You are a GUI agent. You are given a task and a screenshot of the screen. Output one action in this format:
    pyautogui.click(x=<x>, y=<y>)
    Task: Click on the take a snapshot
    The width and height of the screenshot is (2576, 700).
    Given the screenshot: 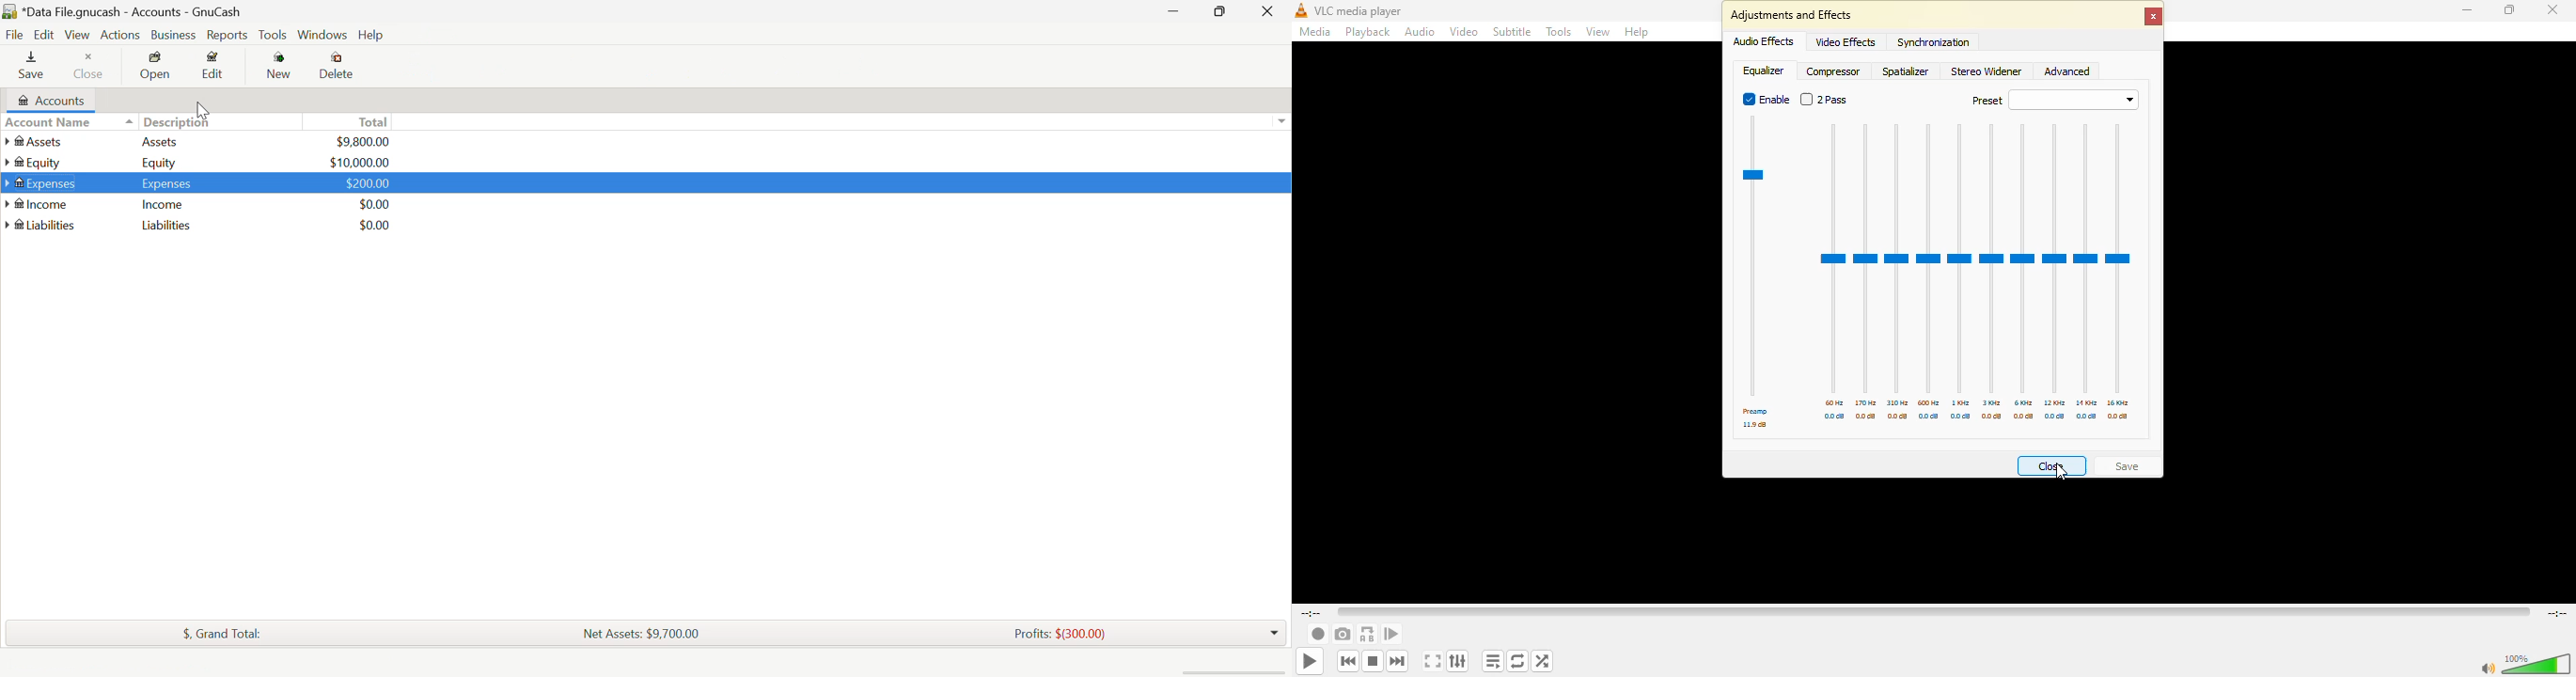 What is the action you would take?
    pyautogui.click(x=1342, y=634)
    